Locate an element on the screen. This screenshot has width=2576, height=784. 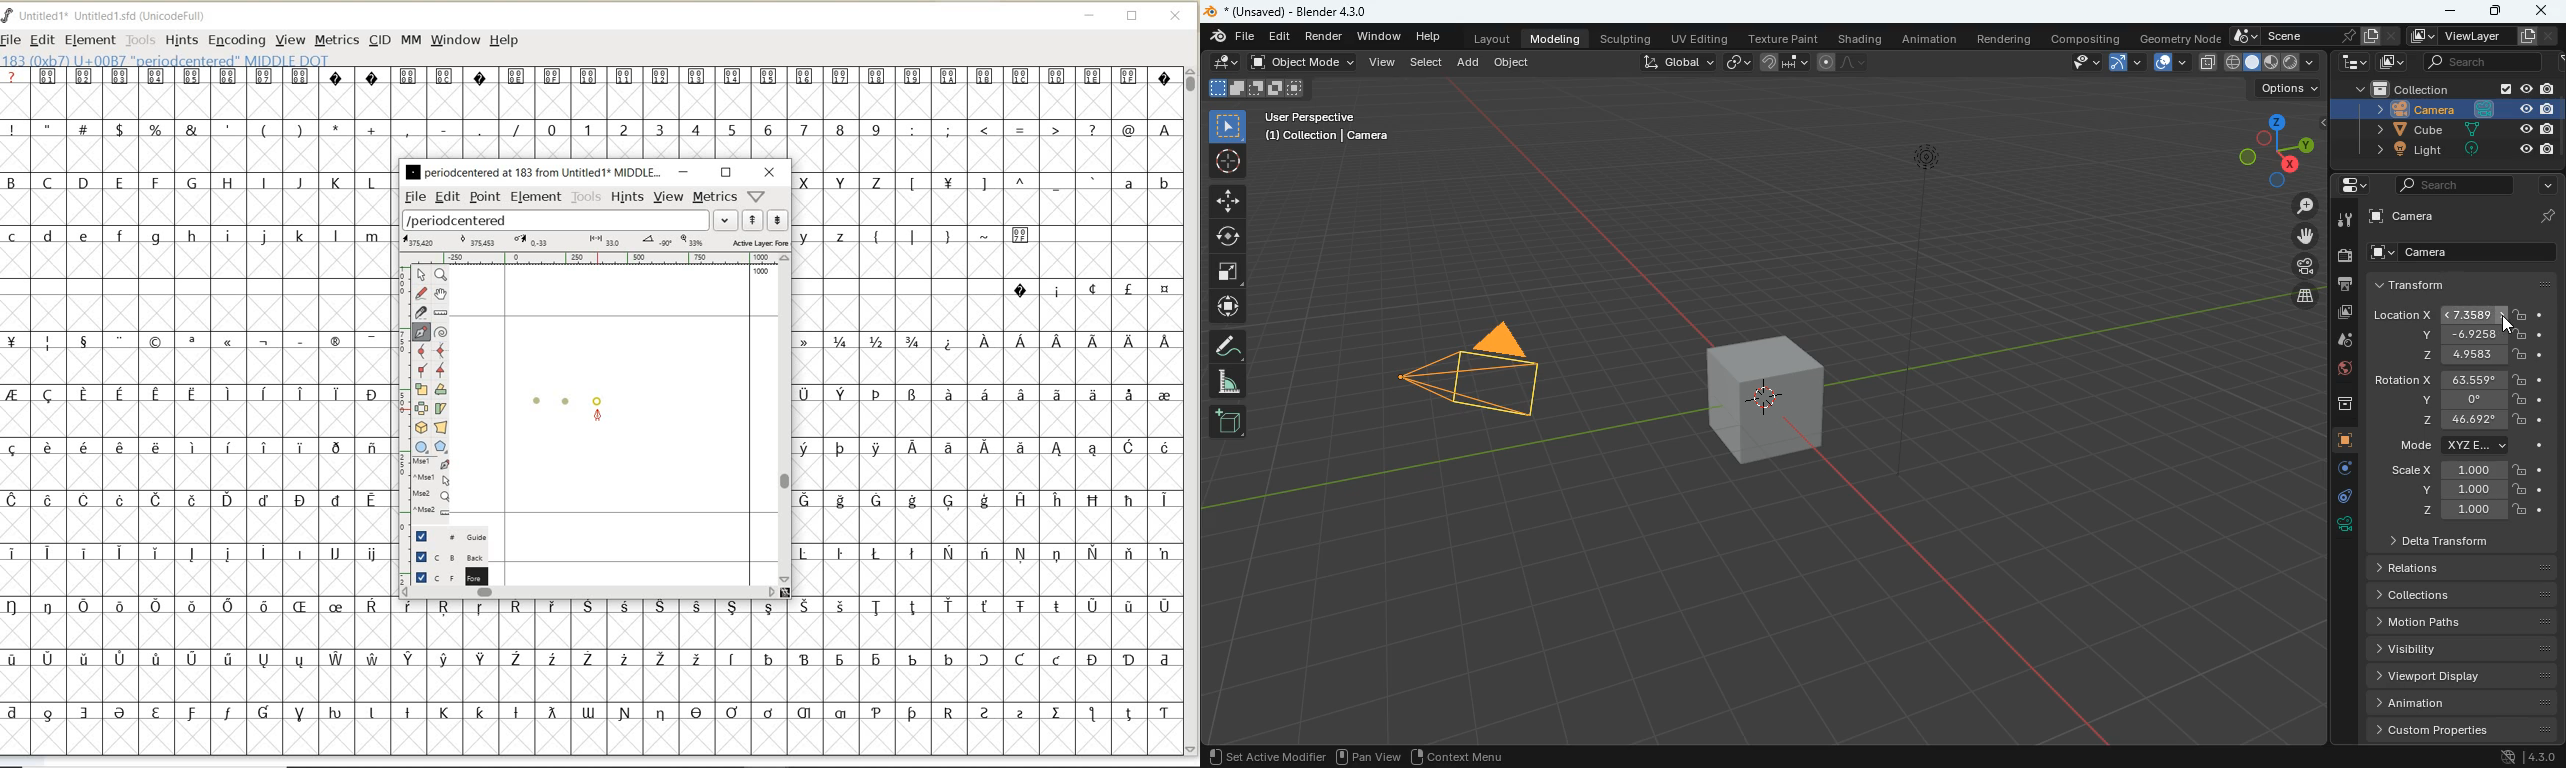
EDIT is located at coordinates (42, 41).